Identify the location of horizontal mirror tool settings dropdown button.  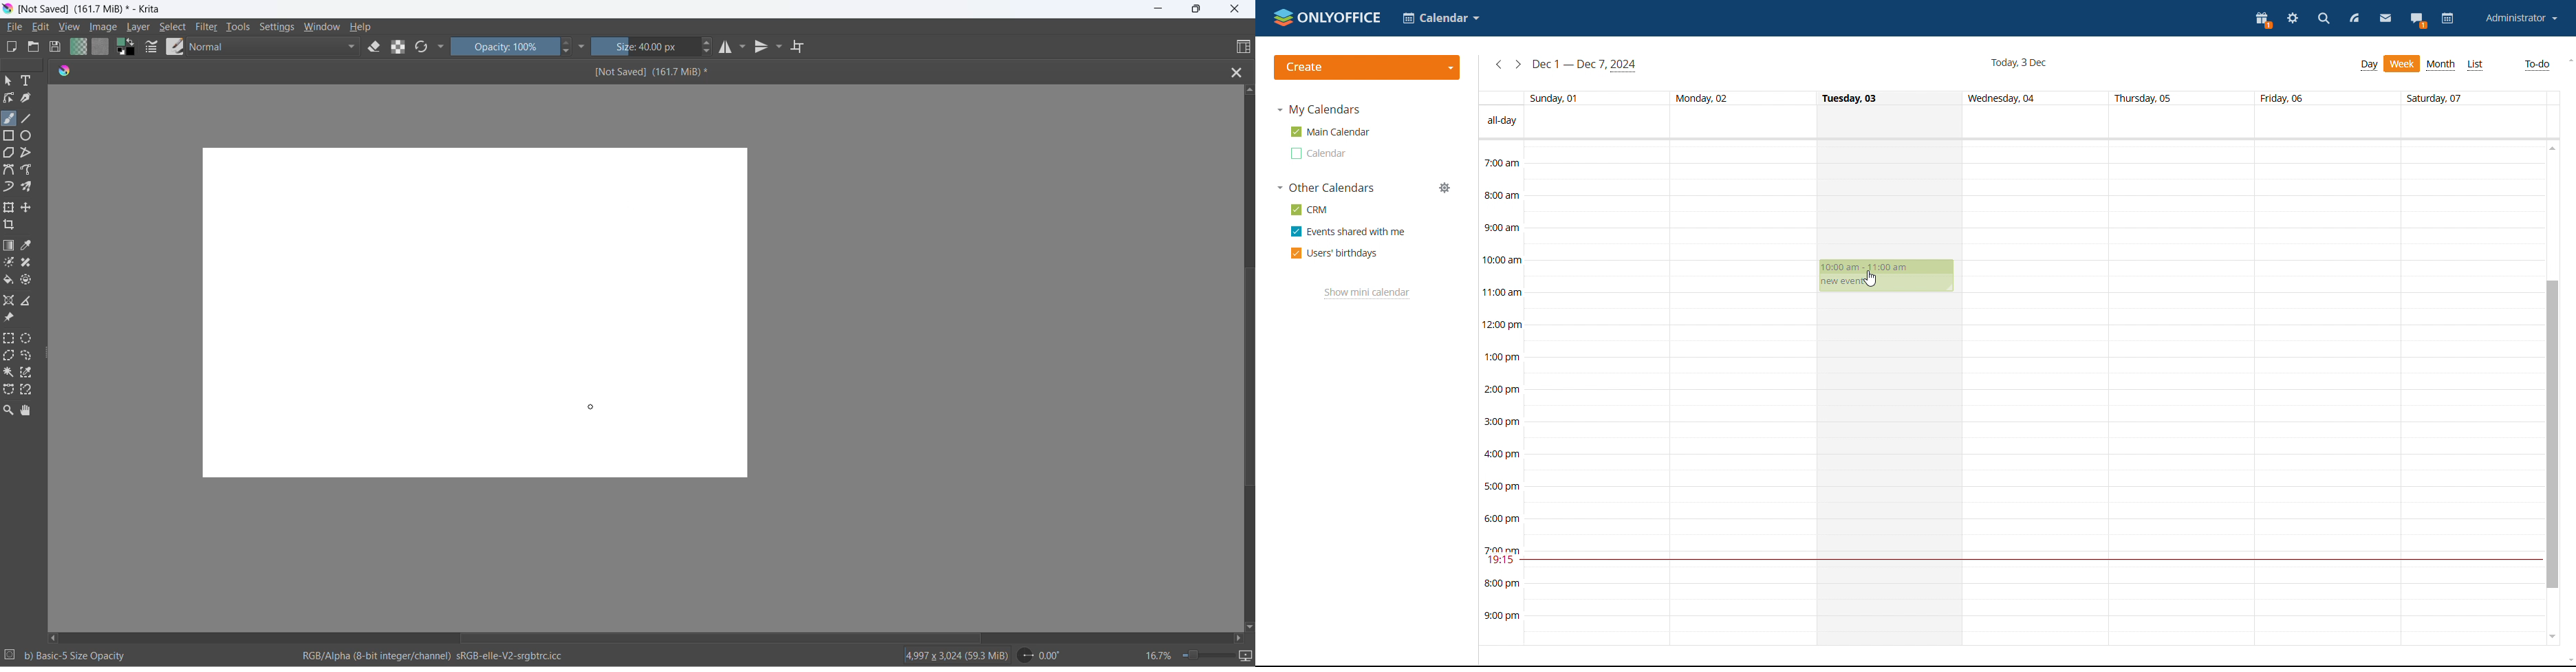
(744, 50).